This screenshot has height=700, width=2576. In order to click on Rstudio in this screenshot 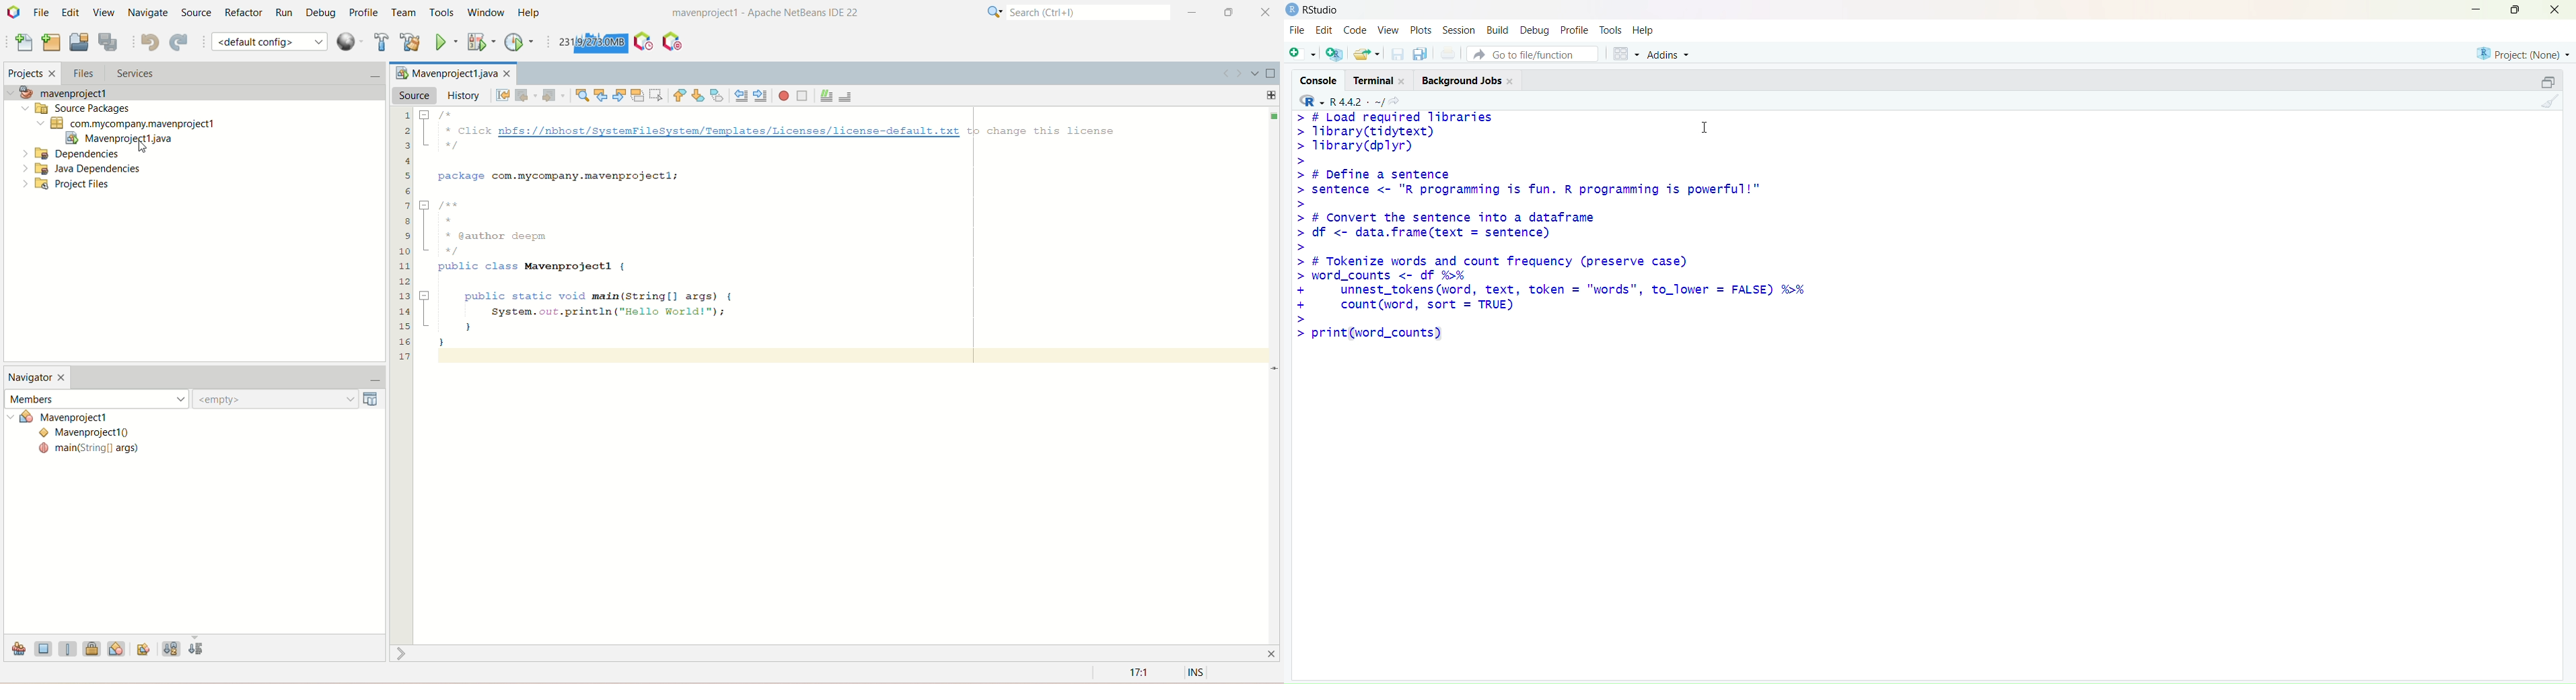, I will do `click(1315, 10)`.